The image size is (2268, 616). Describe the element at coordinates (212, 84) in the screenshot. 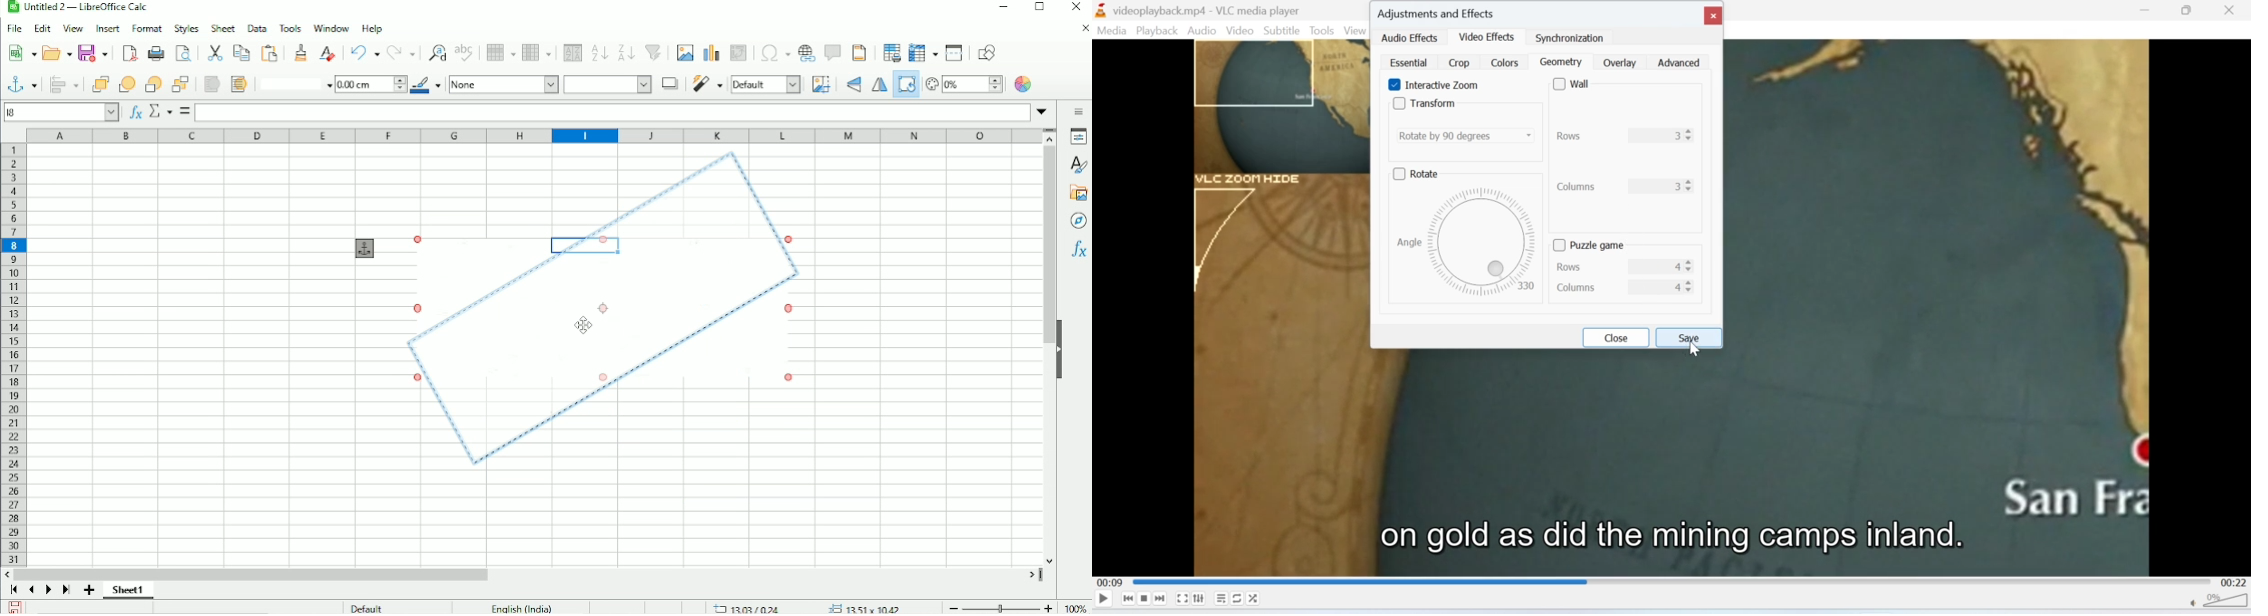

I see `To foreground` at that location.